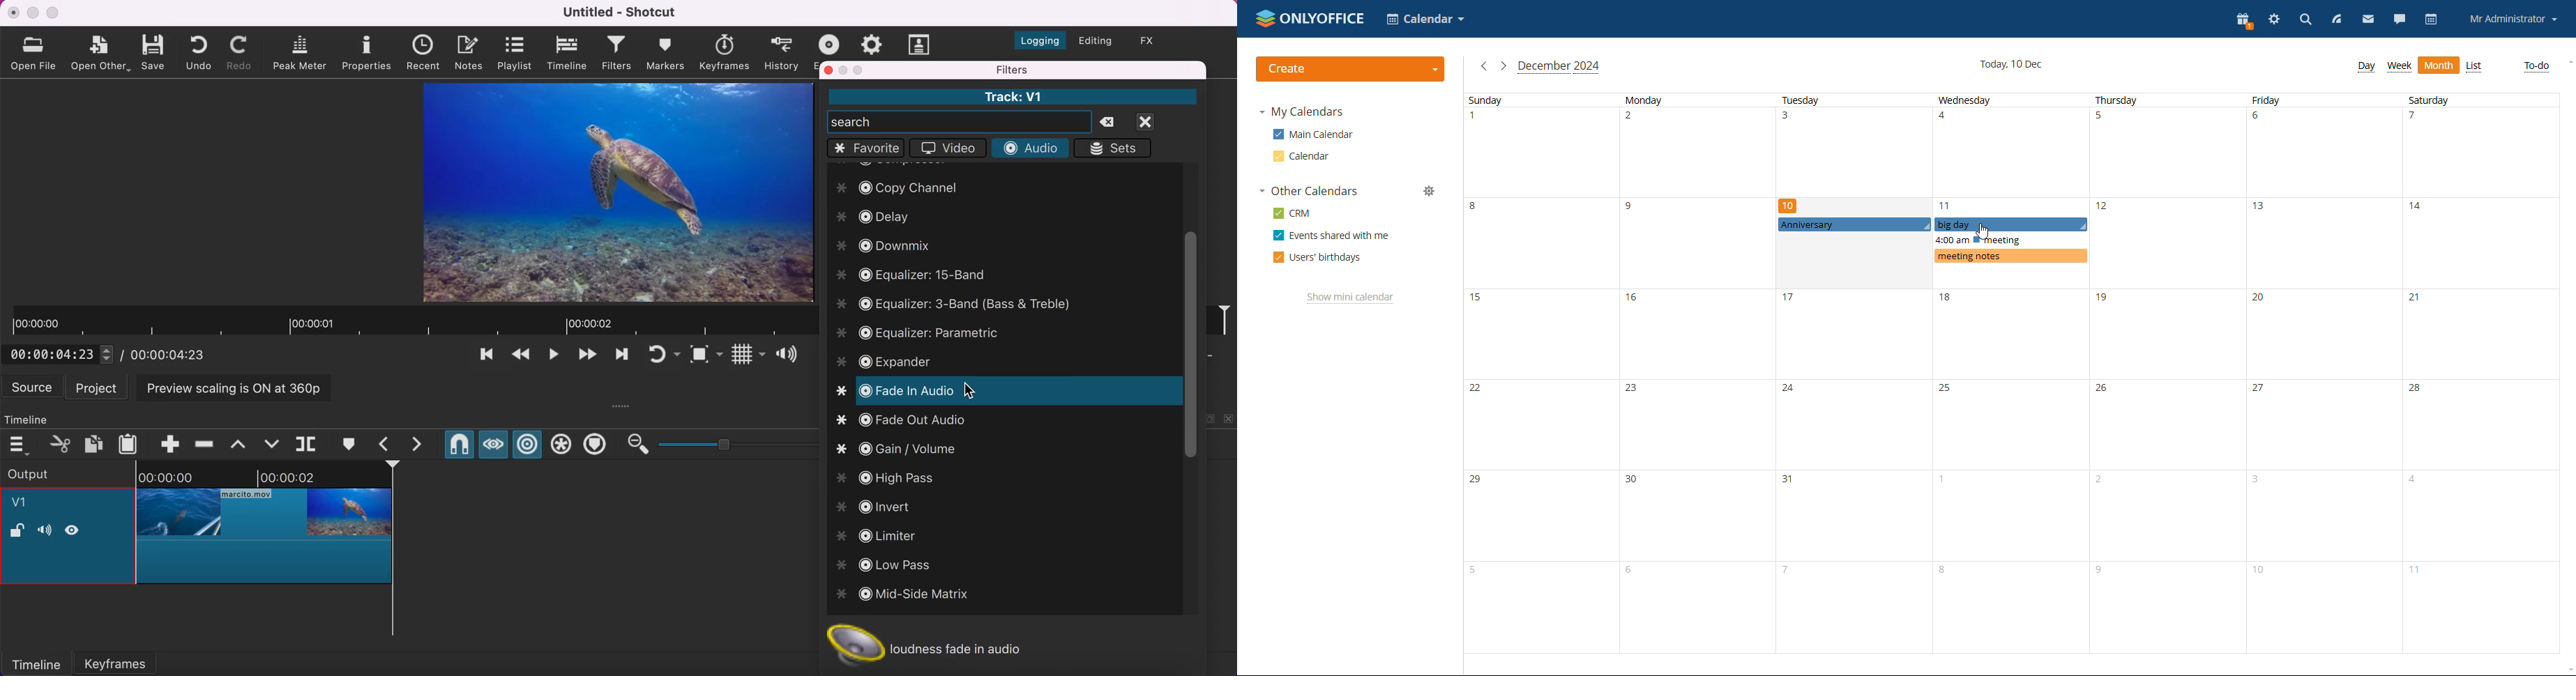 The image size is (2576, 700). I want to click on jobs, so click(872, 43).